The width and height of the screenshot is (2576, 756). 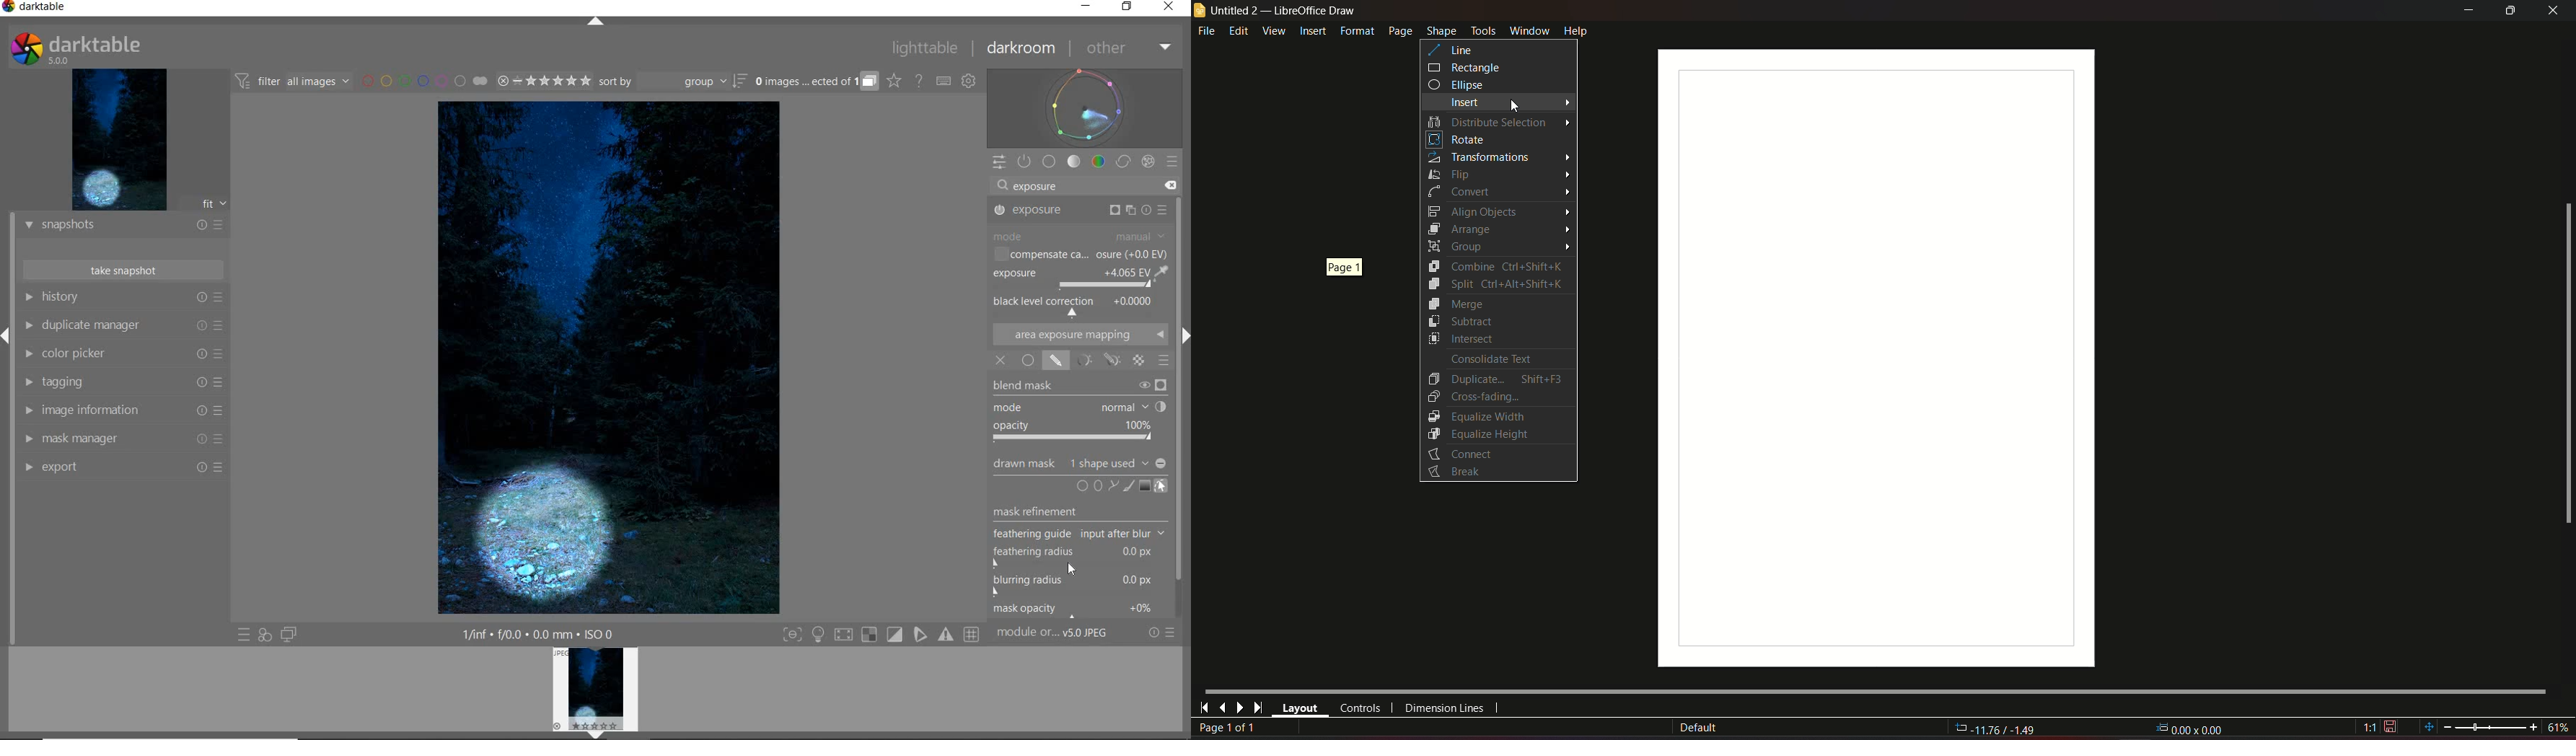 I want to click on Duplicate, so click(x=1495, y=379).